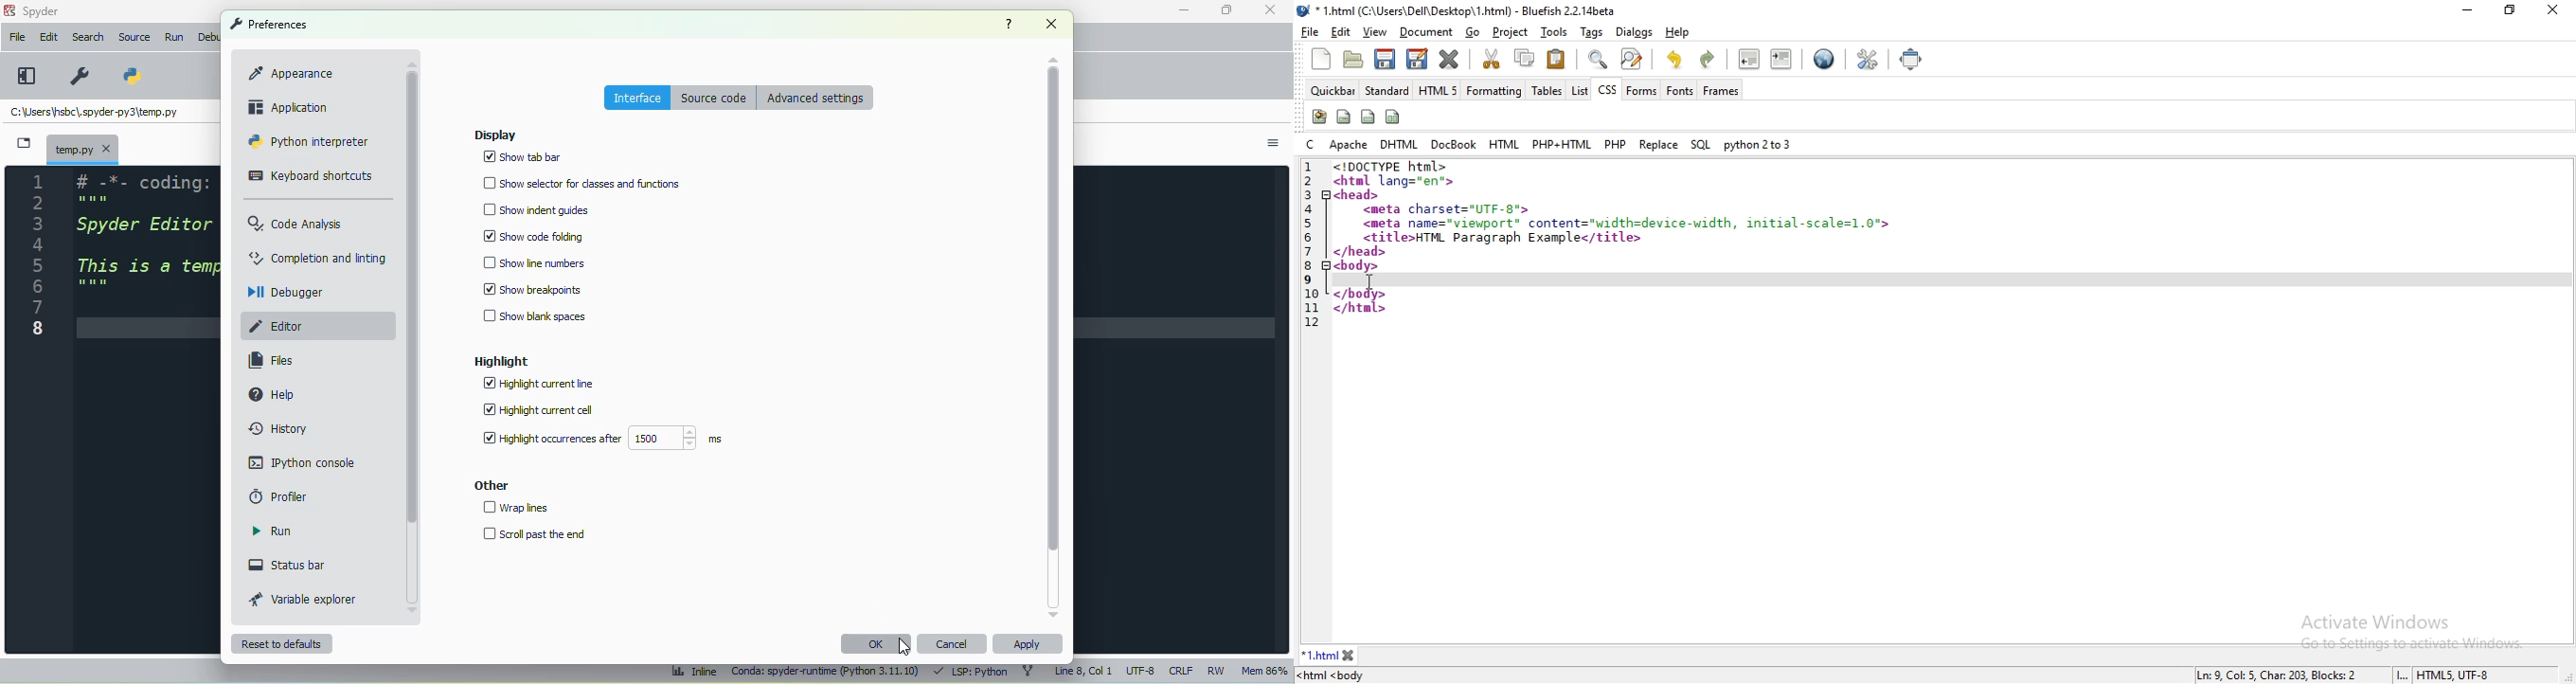 The height and width of the screenshot is (700, 2576). What do you see at coordinates (1051, 24) in the screenshot?
I see `close` at bounding box center [1051, 24].